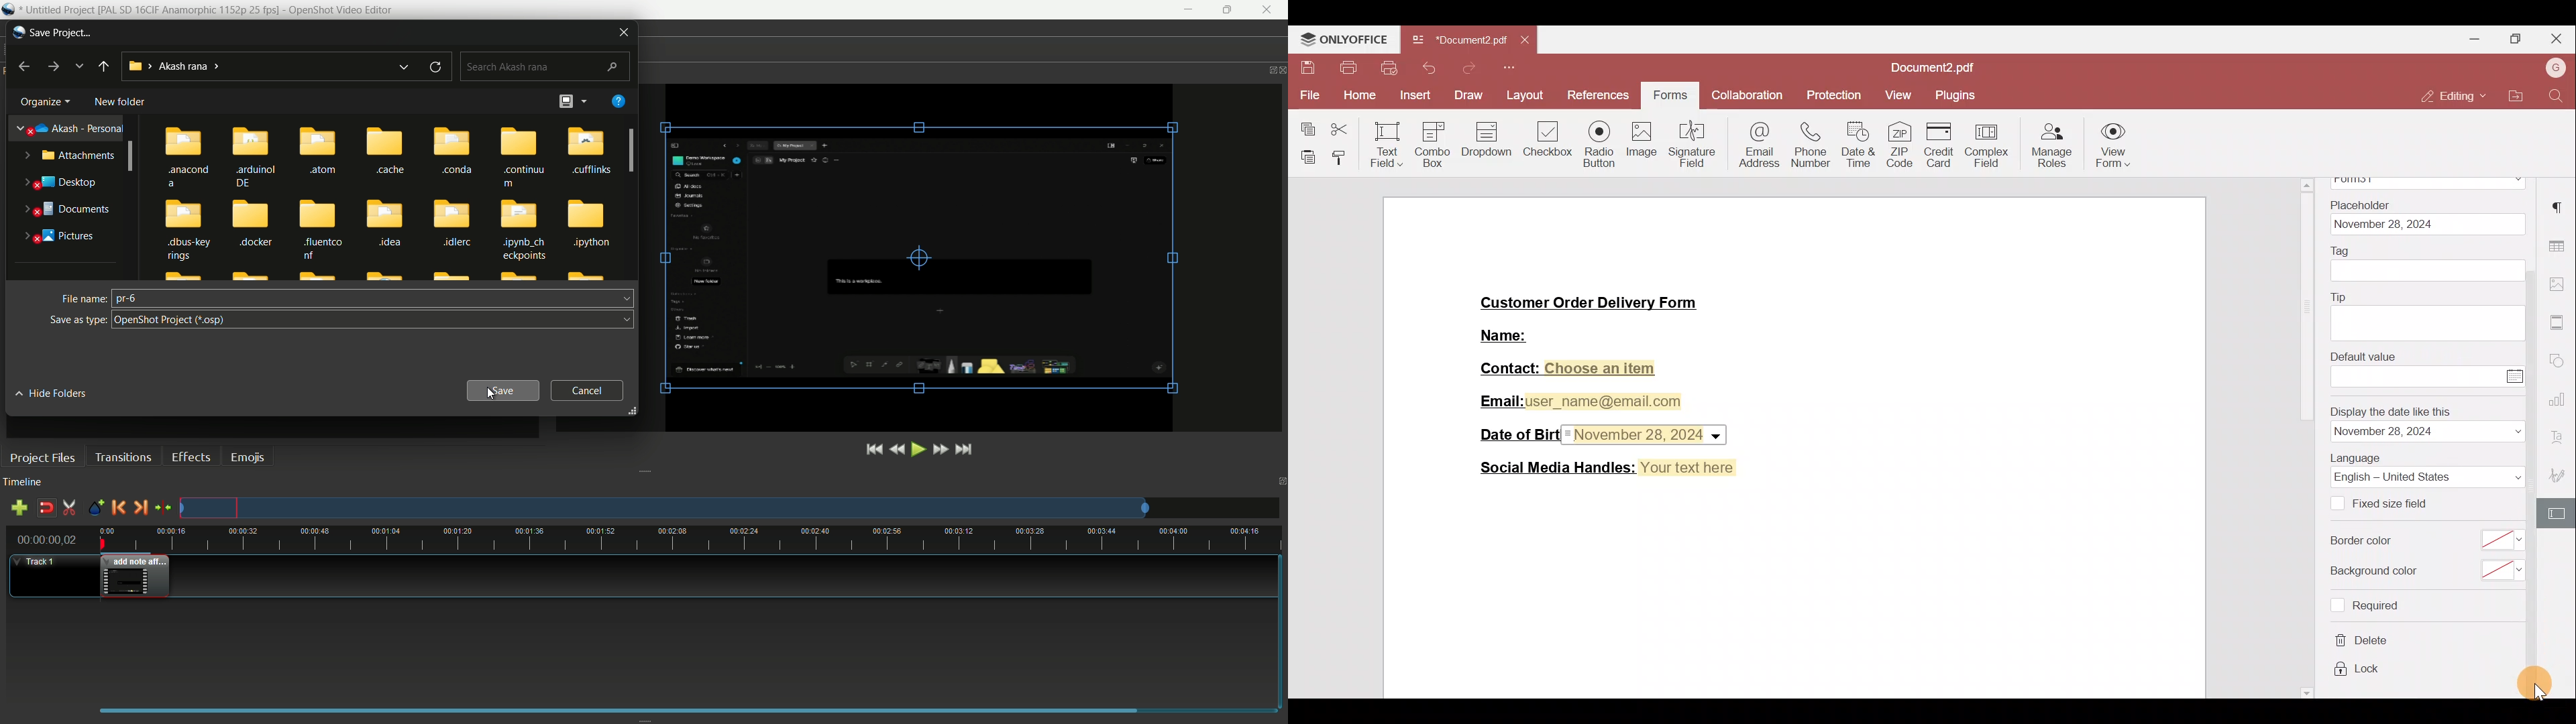  I want to click on Language, so click(2356, 458).